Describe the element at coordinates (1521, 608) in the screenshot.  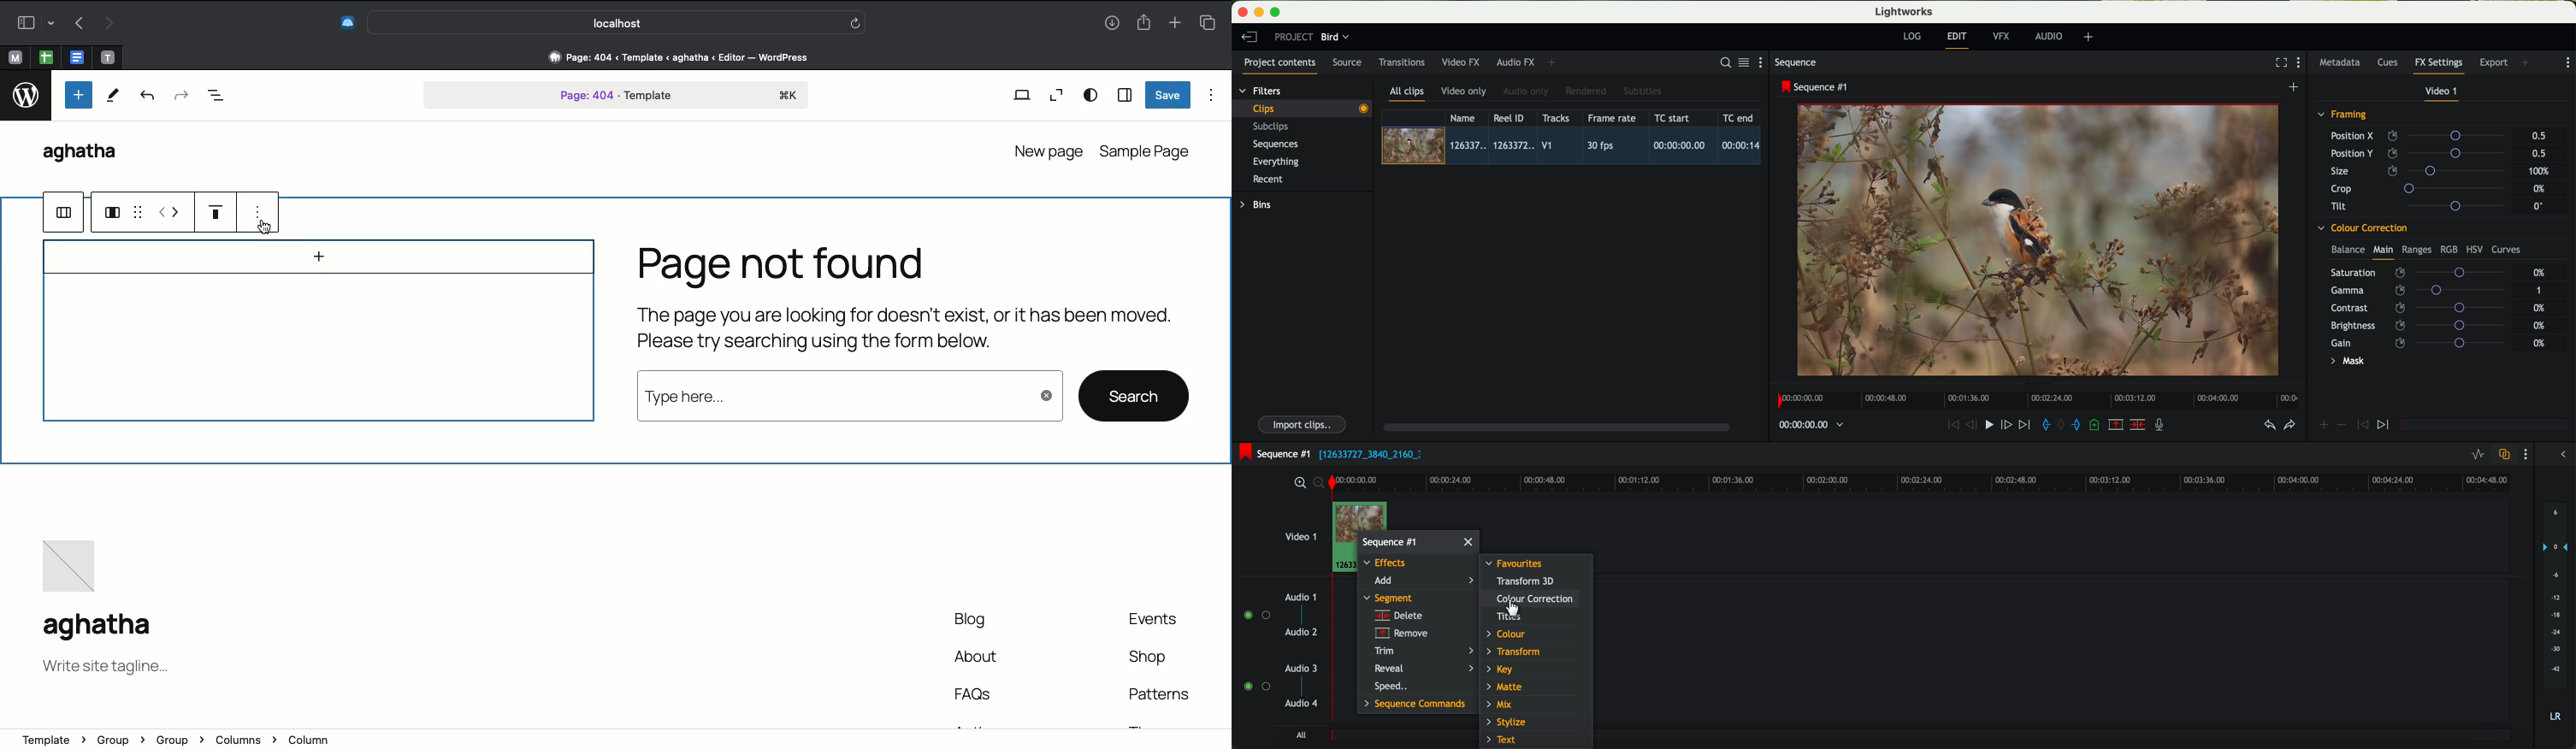
I see `Mouse Pointer` at that location.